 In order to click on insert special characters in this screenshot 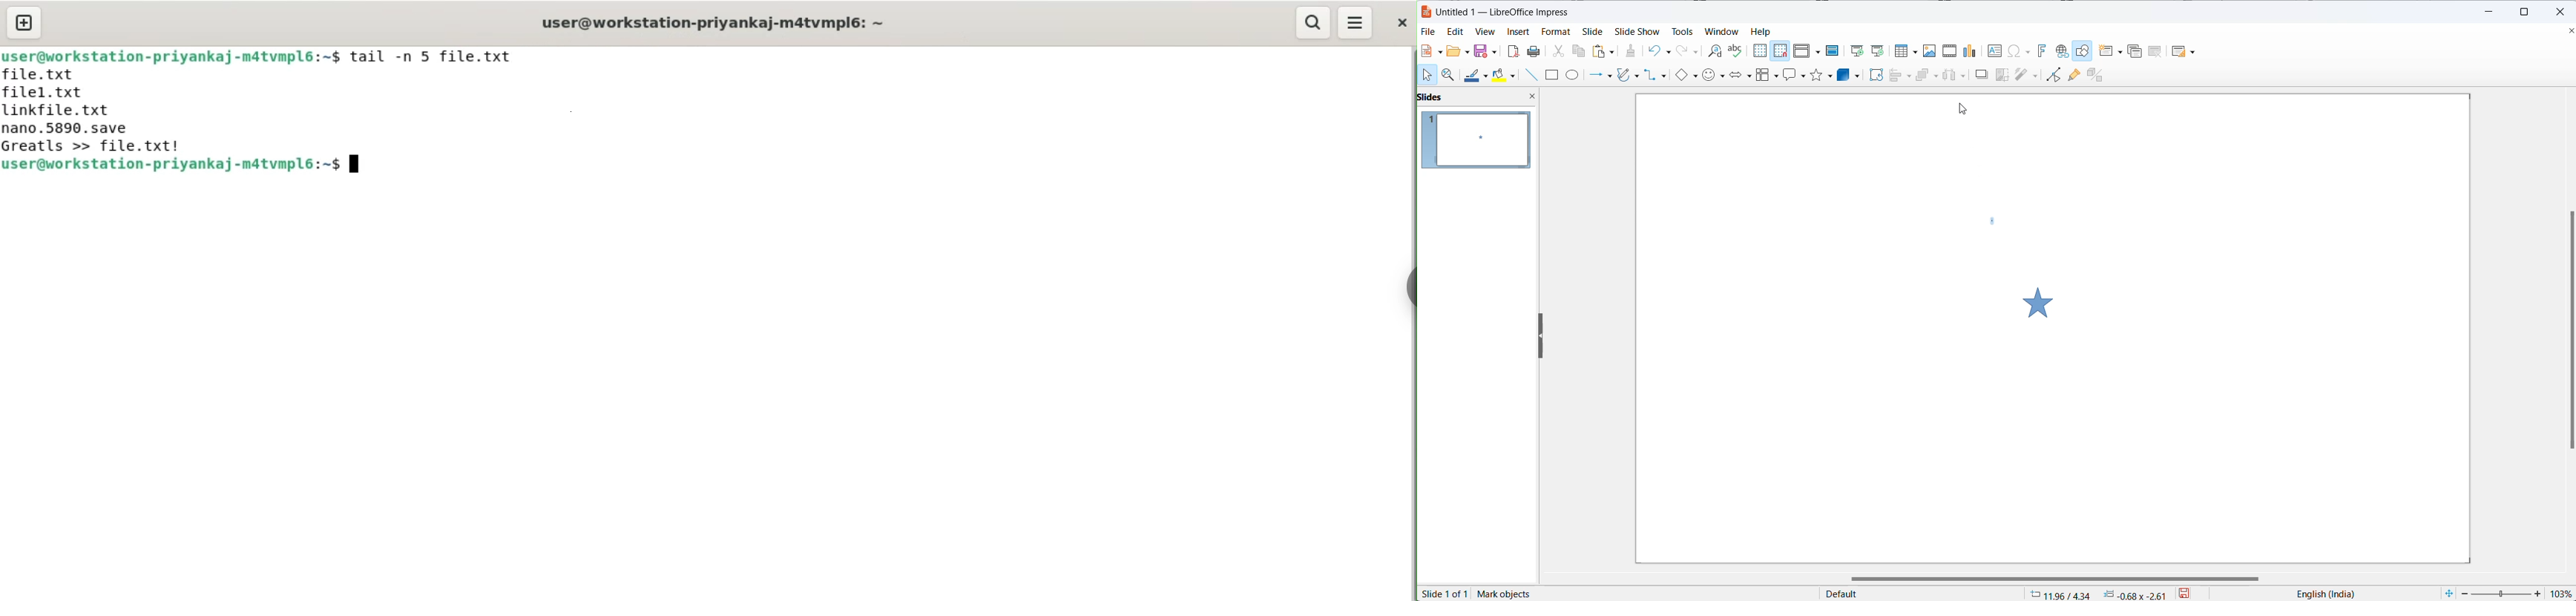, I will do `click(2019, 51)`.